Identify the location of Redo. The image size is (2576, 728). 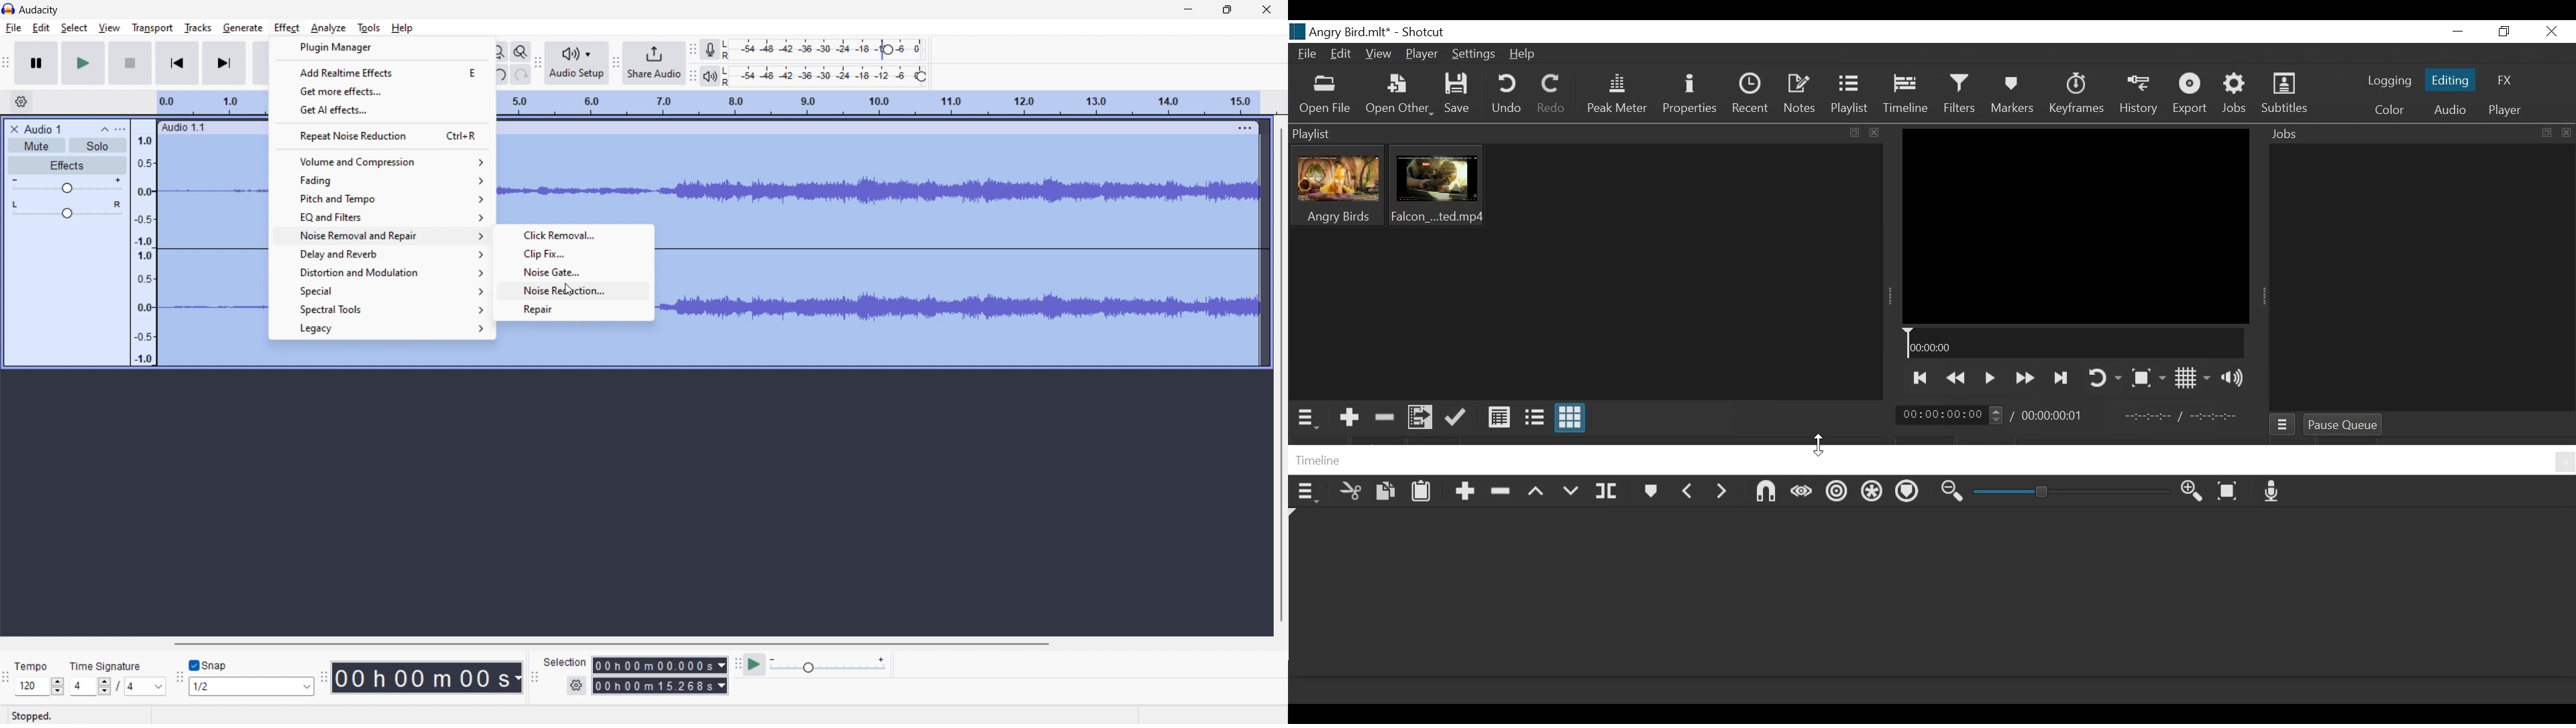
(1552, 95).